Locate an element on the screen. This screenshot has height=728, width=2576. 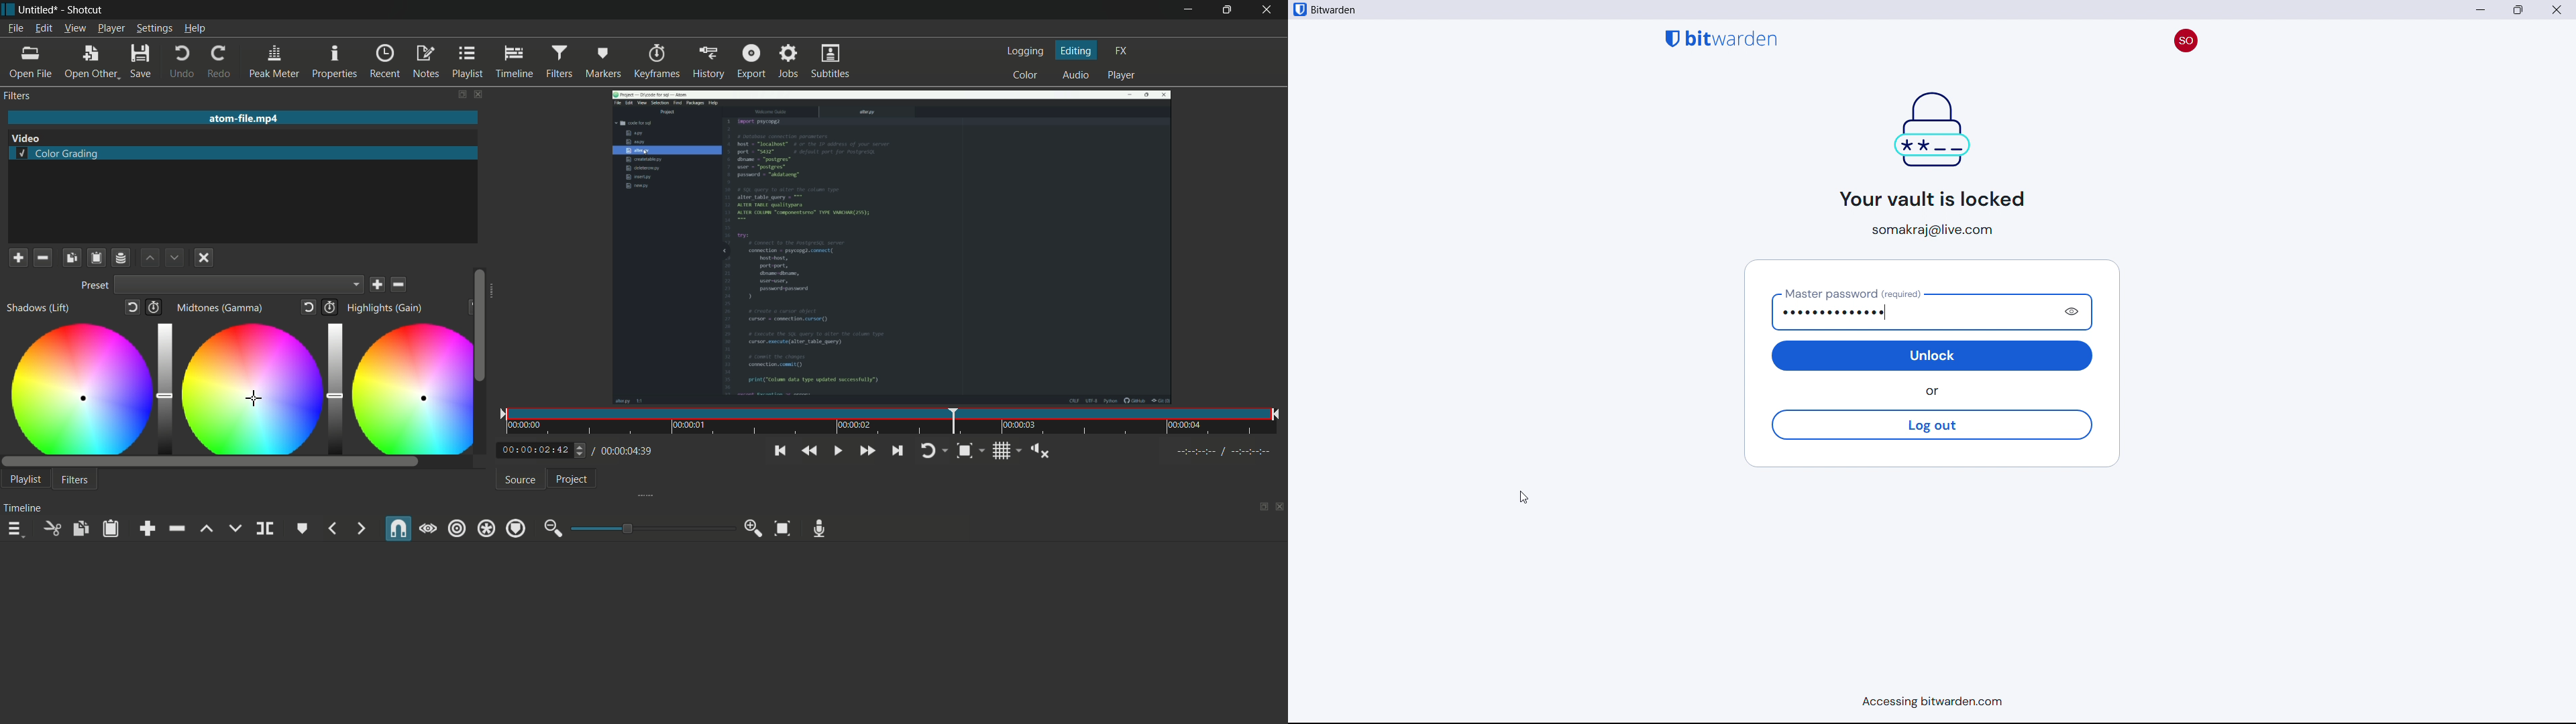
maximize is located at coordinates (1226, 10).